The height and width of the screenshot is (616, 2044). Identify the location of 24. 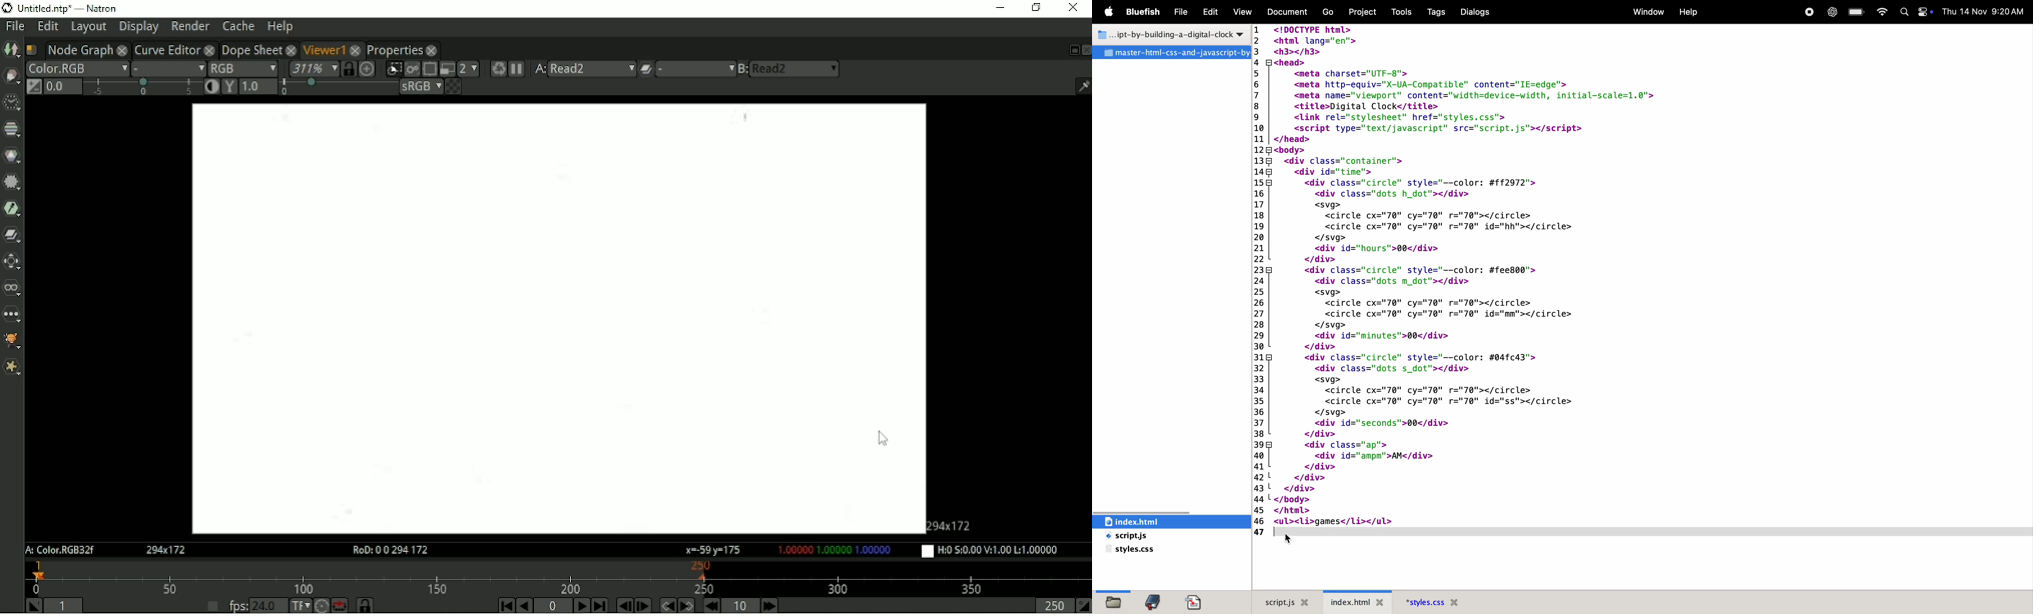
(269, 605).